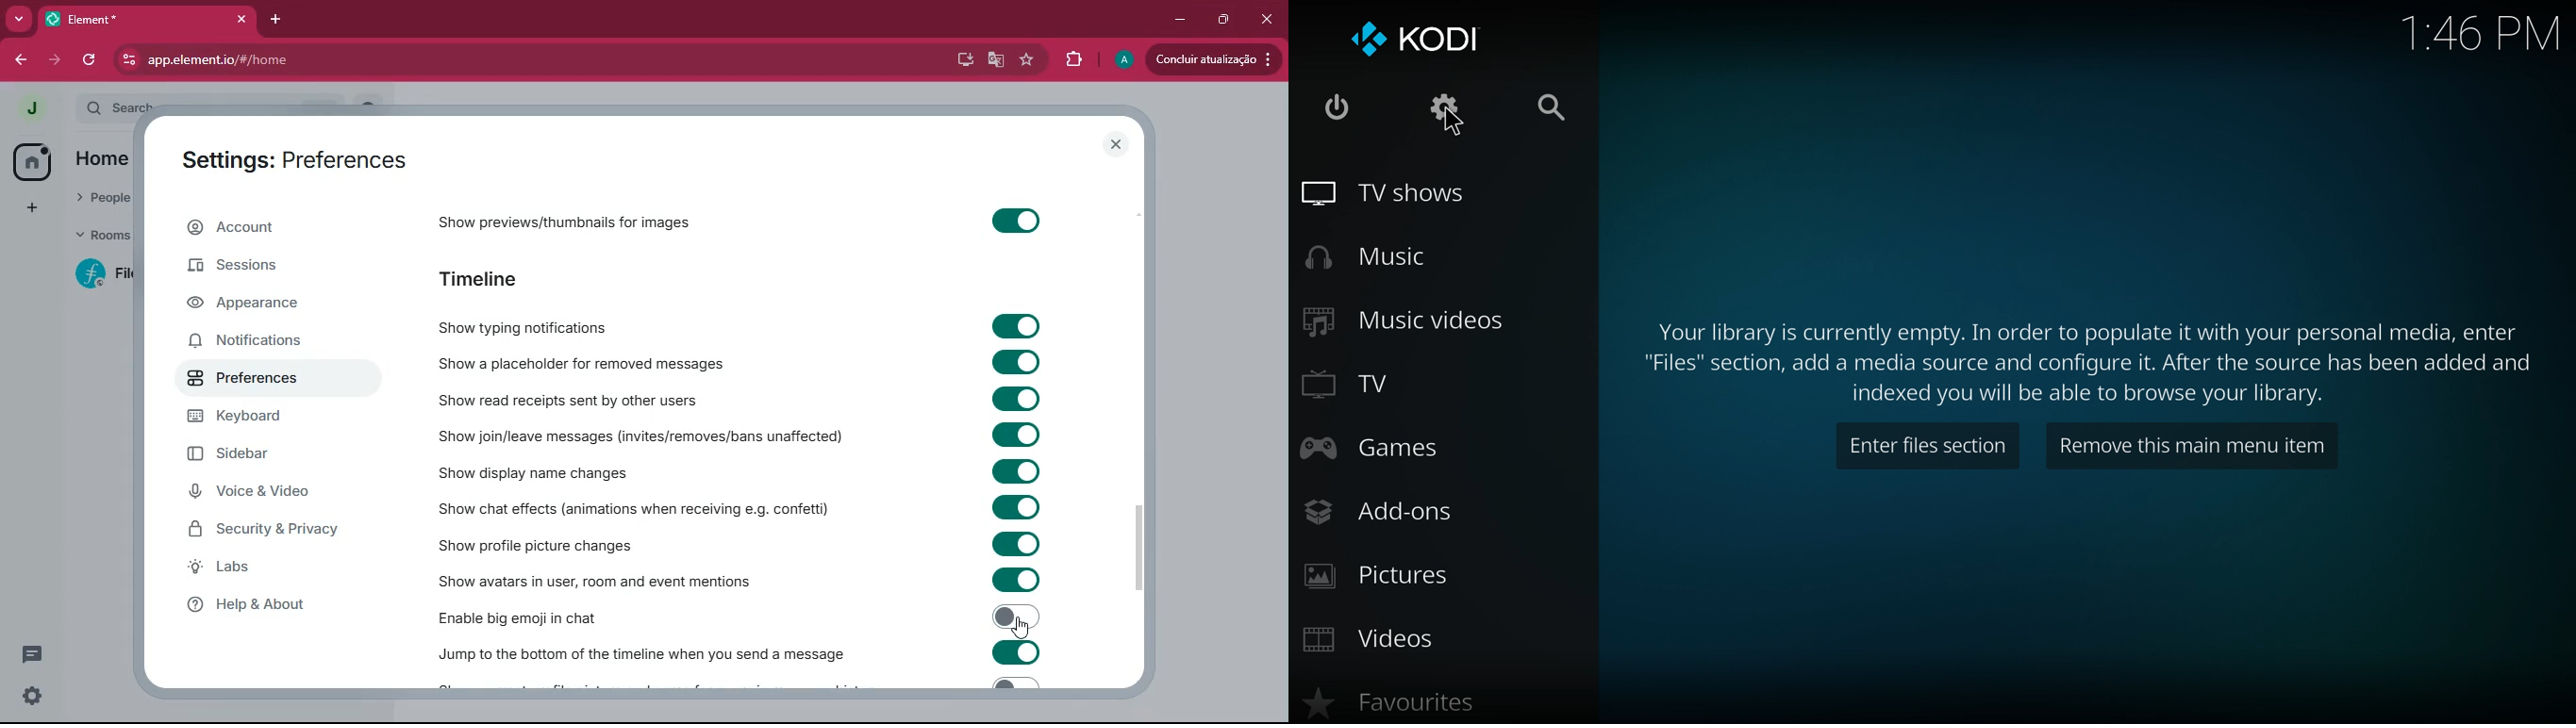 This screenshot has height=728, width=2576. Describe the element at coordinates (1012, 685) in the screenshot. I see `toggle off` at that location.